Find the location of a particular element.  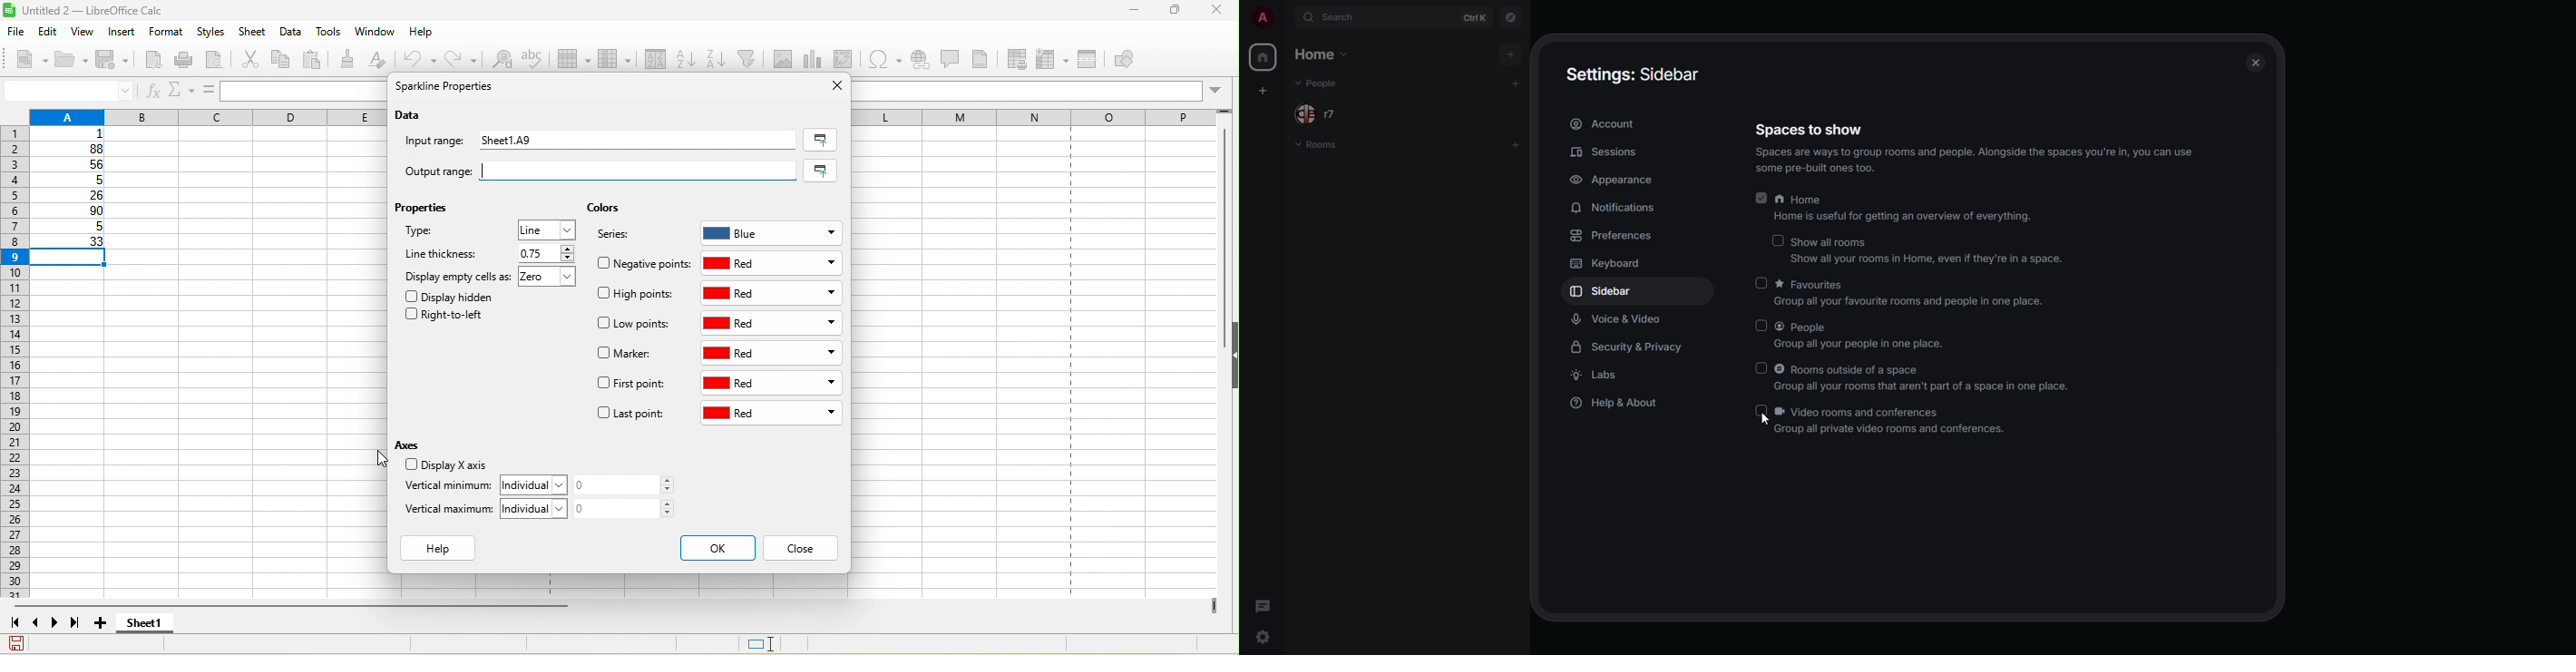

formula bar is located at coordinates (1042, 90).